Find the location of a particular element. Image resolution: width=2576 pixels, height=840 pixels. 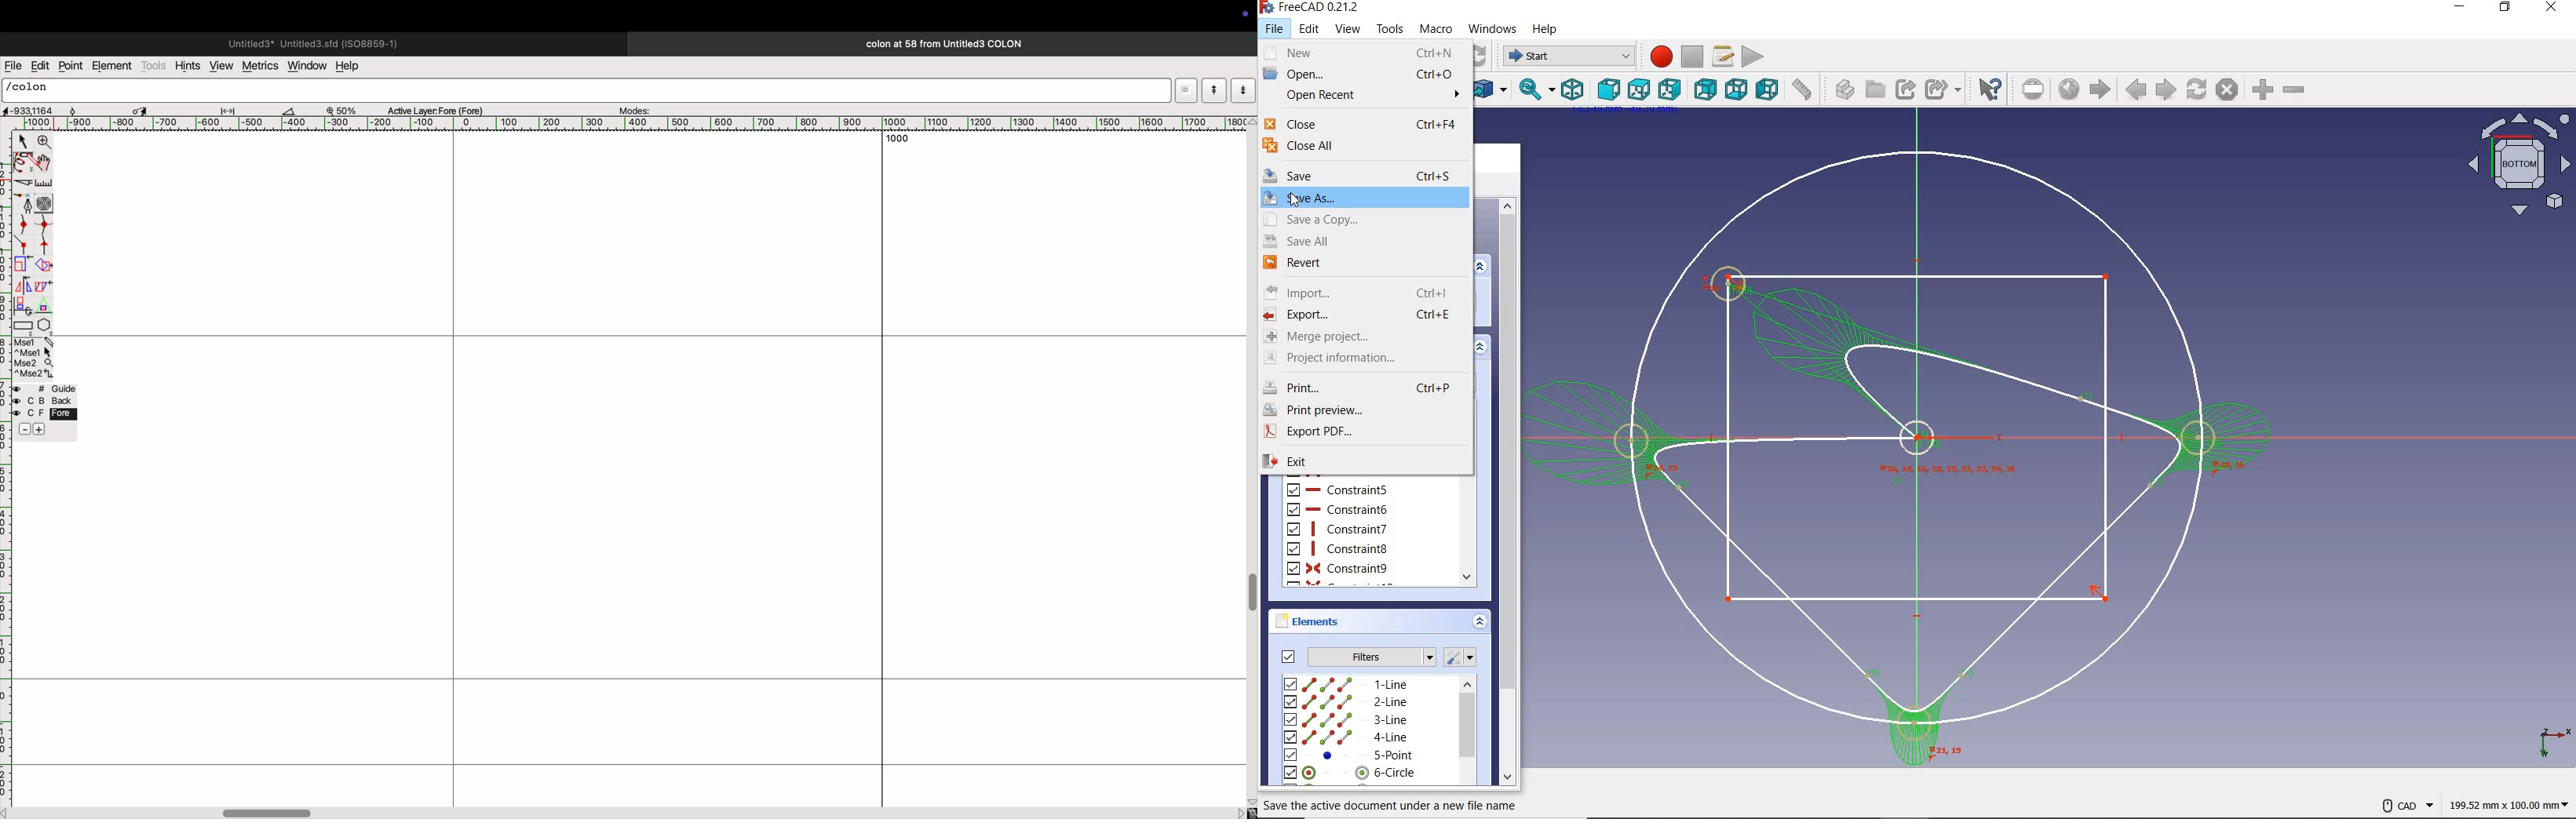

print is located at coordinates (1361, 384).